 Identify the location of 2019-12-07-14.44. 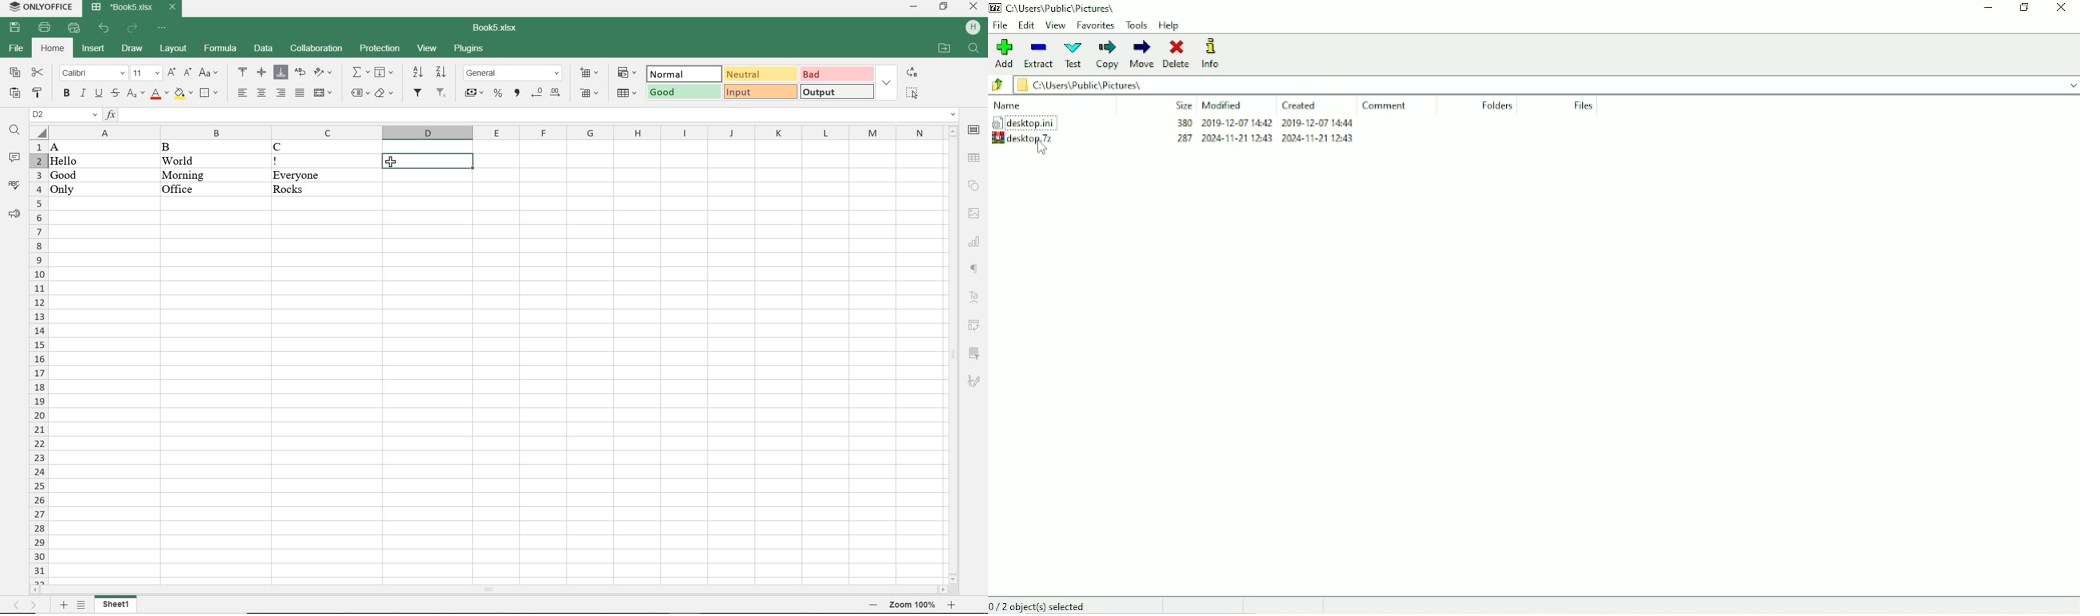
(1318, 122).